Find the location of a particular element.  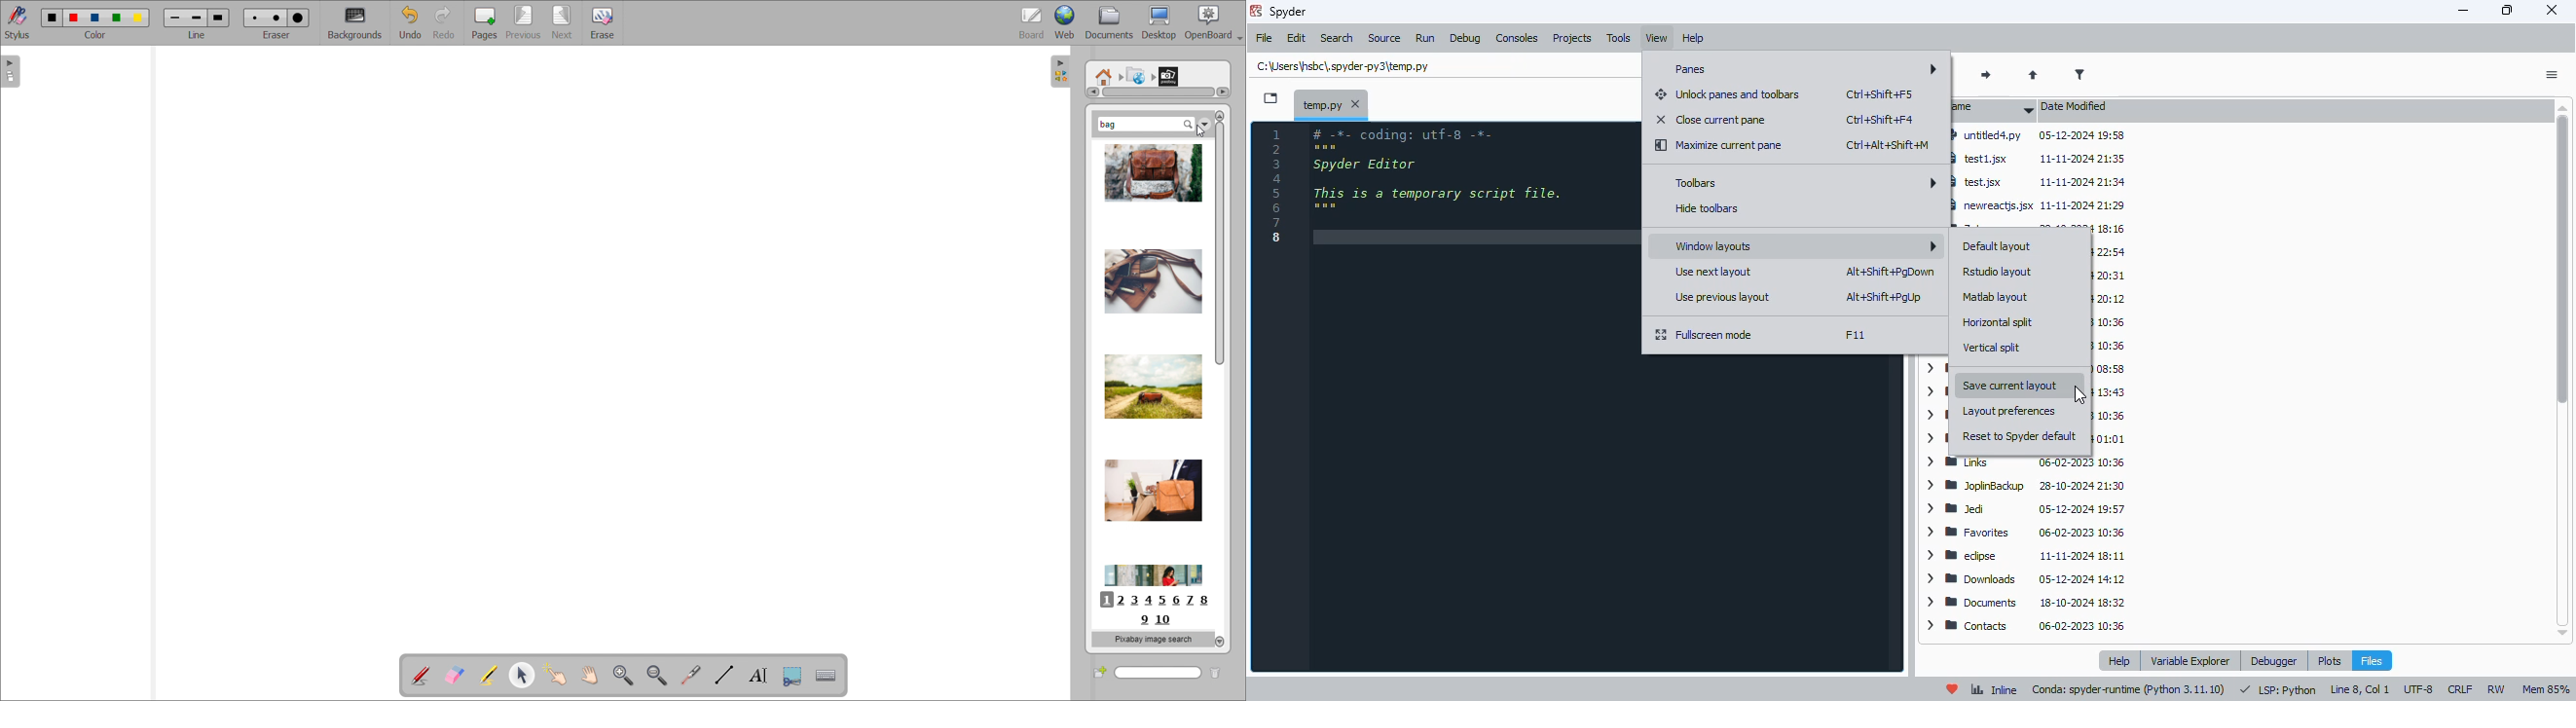

vertical split is located at coordinates (1992, 347).